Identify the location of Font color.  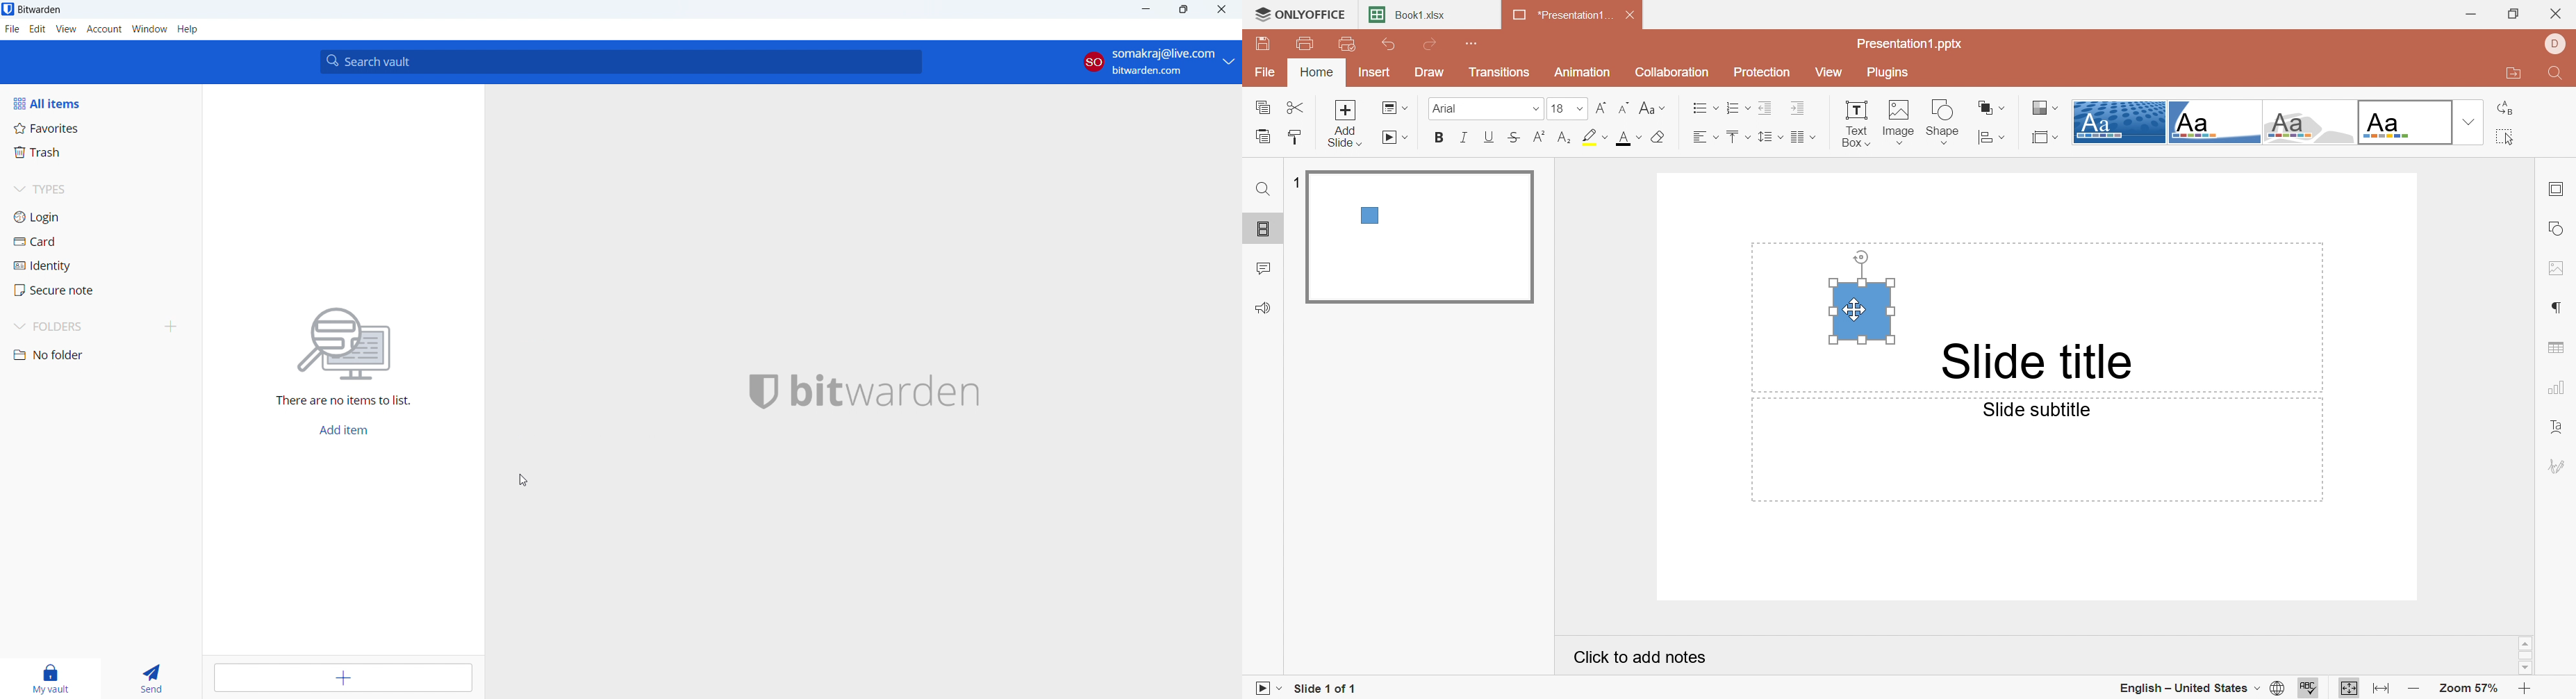
(1631, 138).